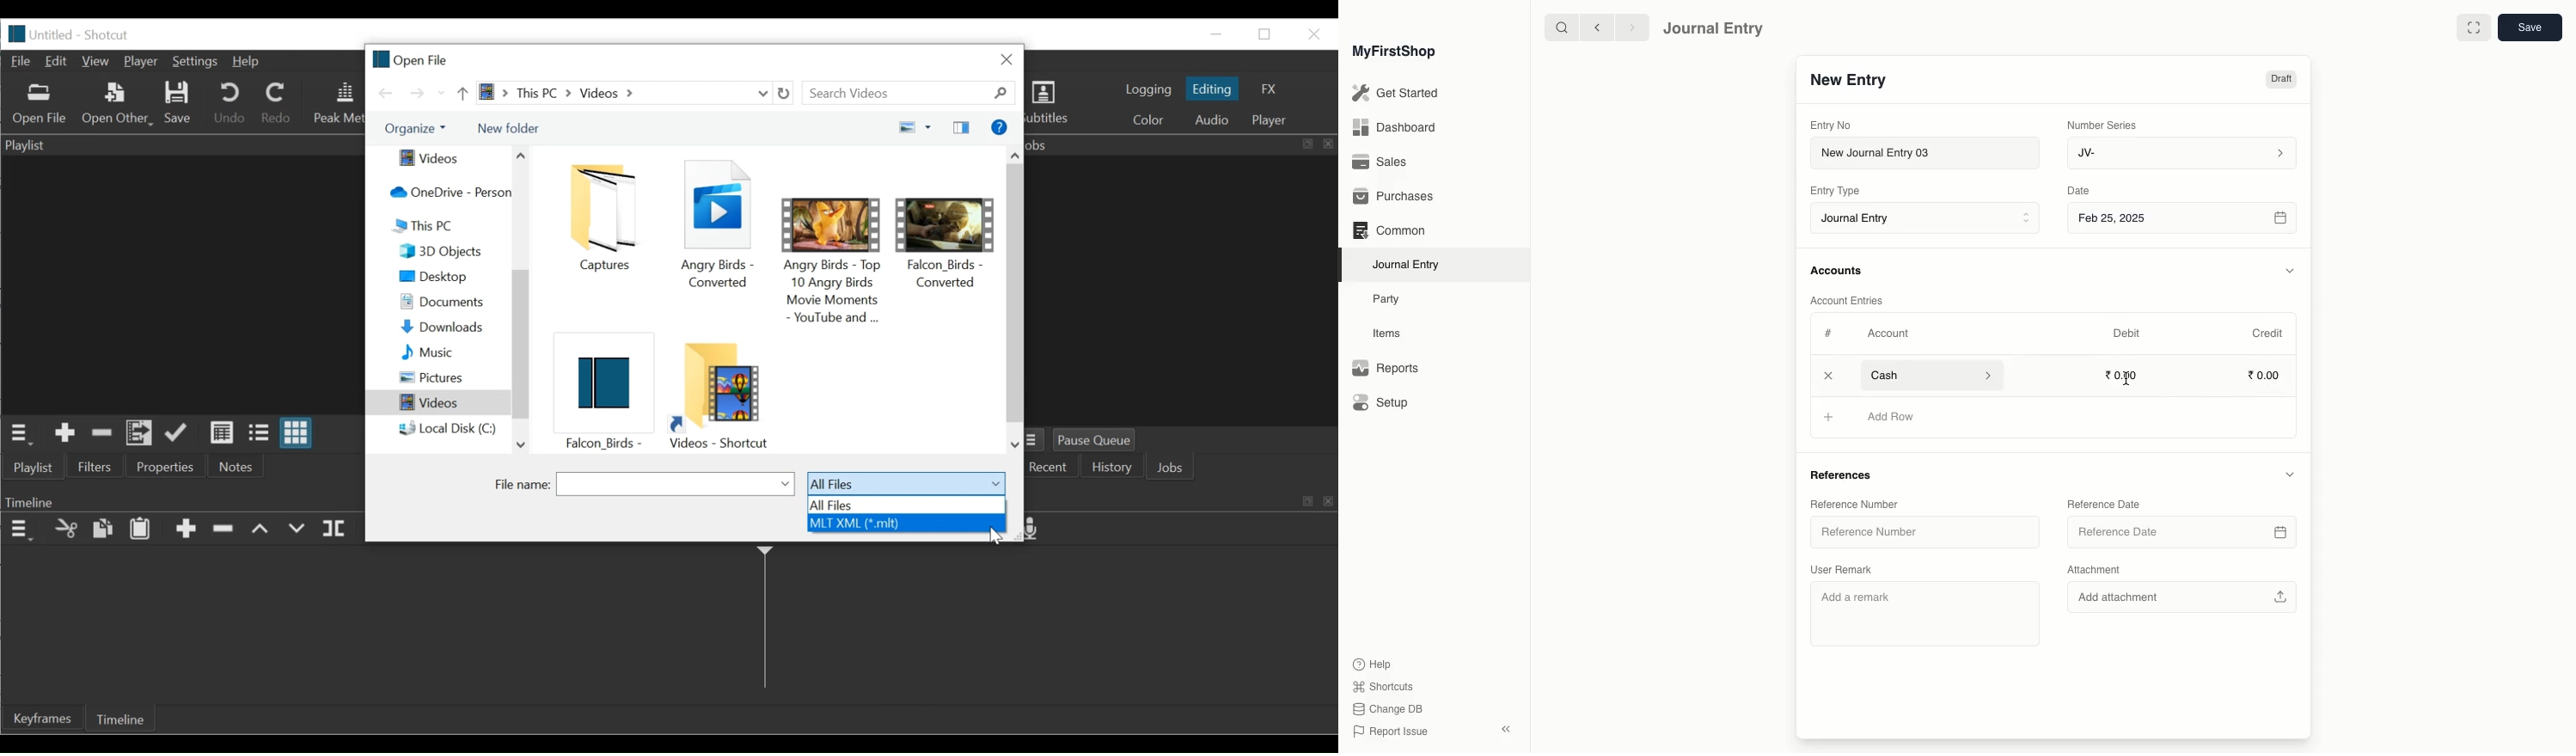 The image size is (2576, 756). What do you see at coordinates (2126, 333) in the screenshot?
I see `Debit` at bounding box center [2126, 333].